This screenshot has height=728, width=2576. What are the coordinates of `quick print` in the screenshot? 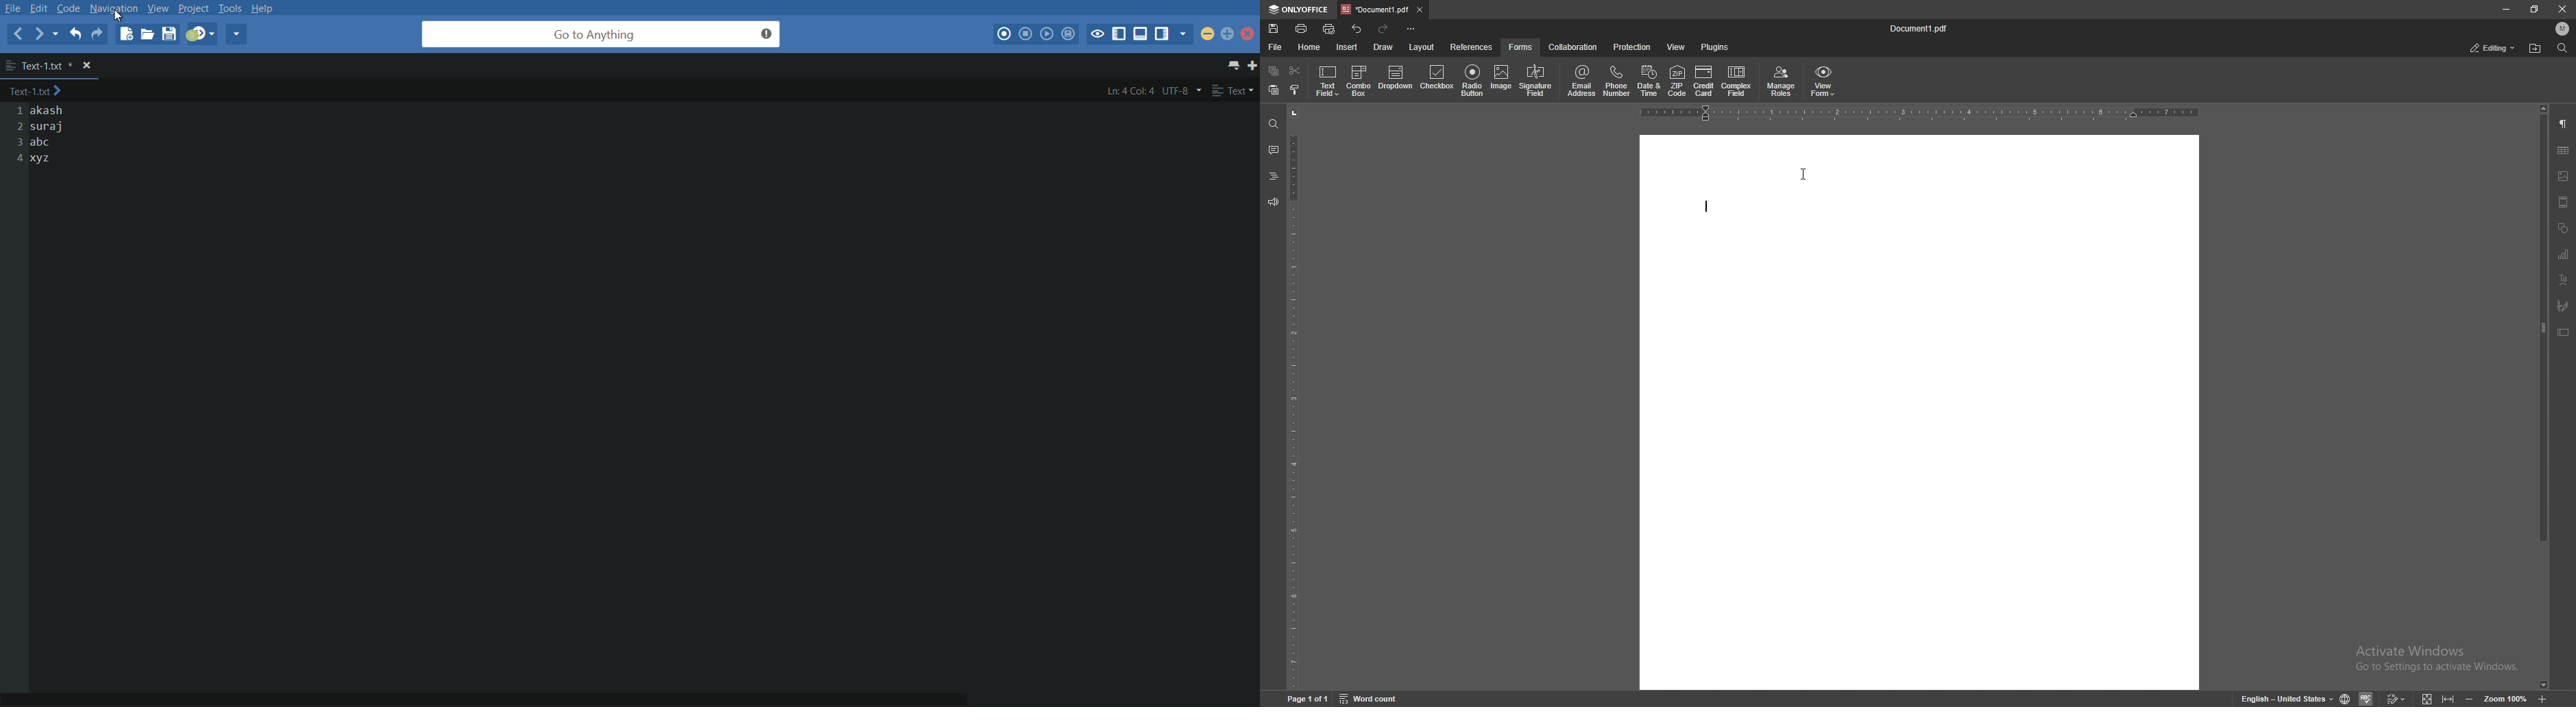 It's located at (1331, 28).